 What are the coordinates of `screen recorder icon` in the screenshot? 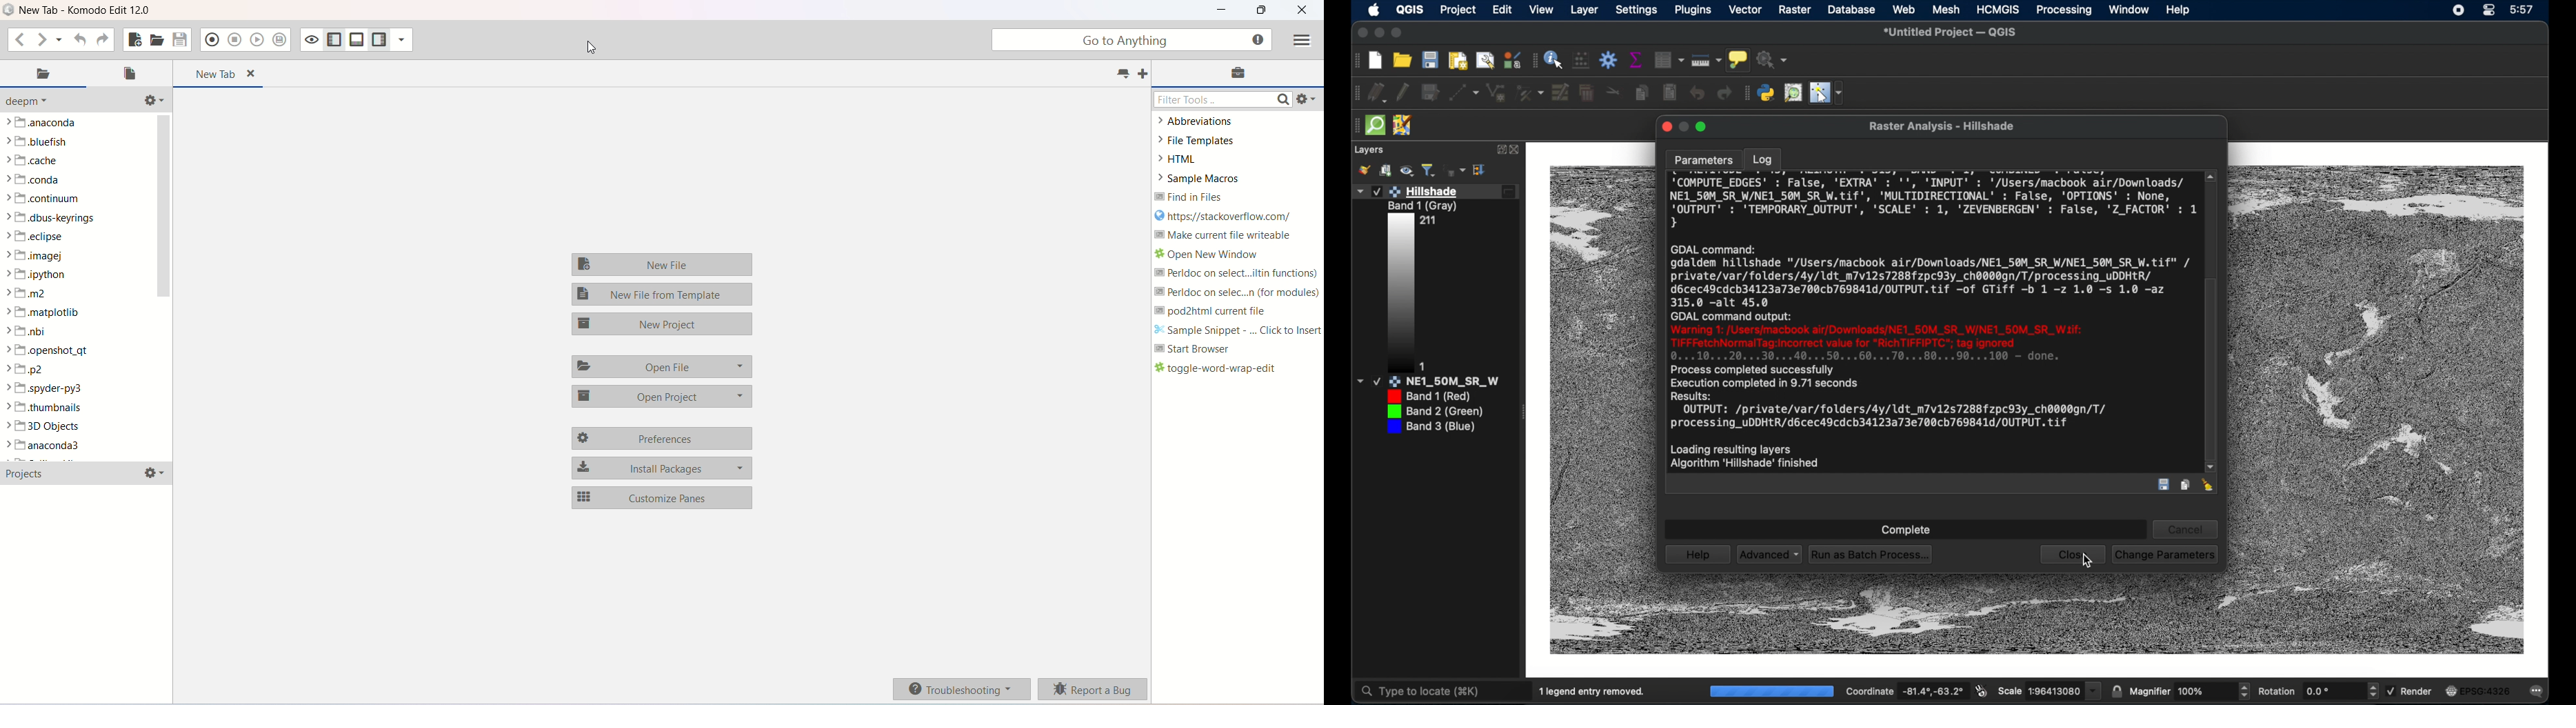 It's located at (2459, 11).